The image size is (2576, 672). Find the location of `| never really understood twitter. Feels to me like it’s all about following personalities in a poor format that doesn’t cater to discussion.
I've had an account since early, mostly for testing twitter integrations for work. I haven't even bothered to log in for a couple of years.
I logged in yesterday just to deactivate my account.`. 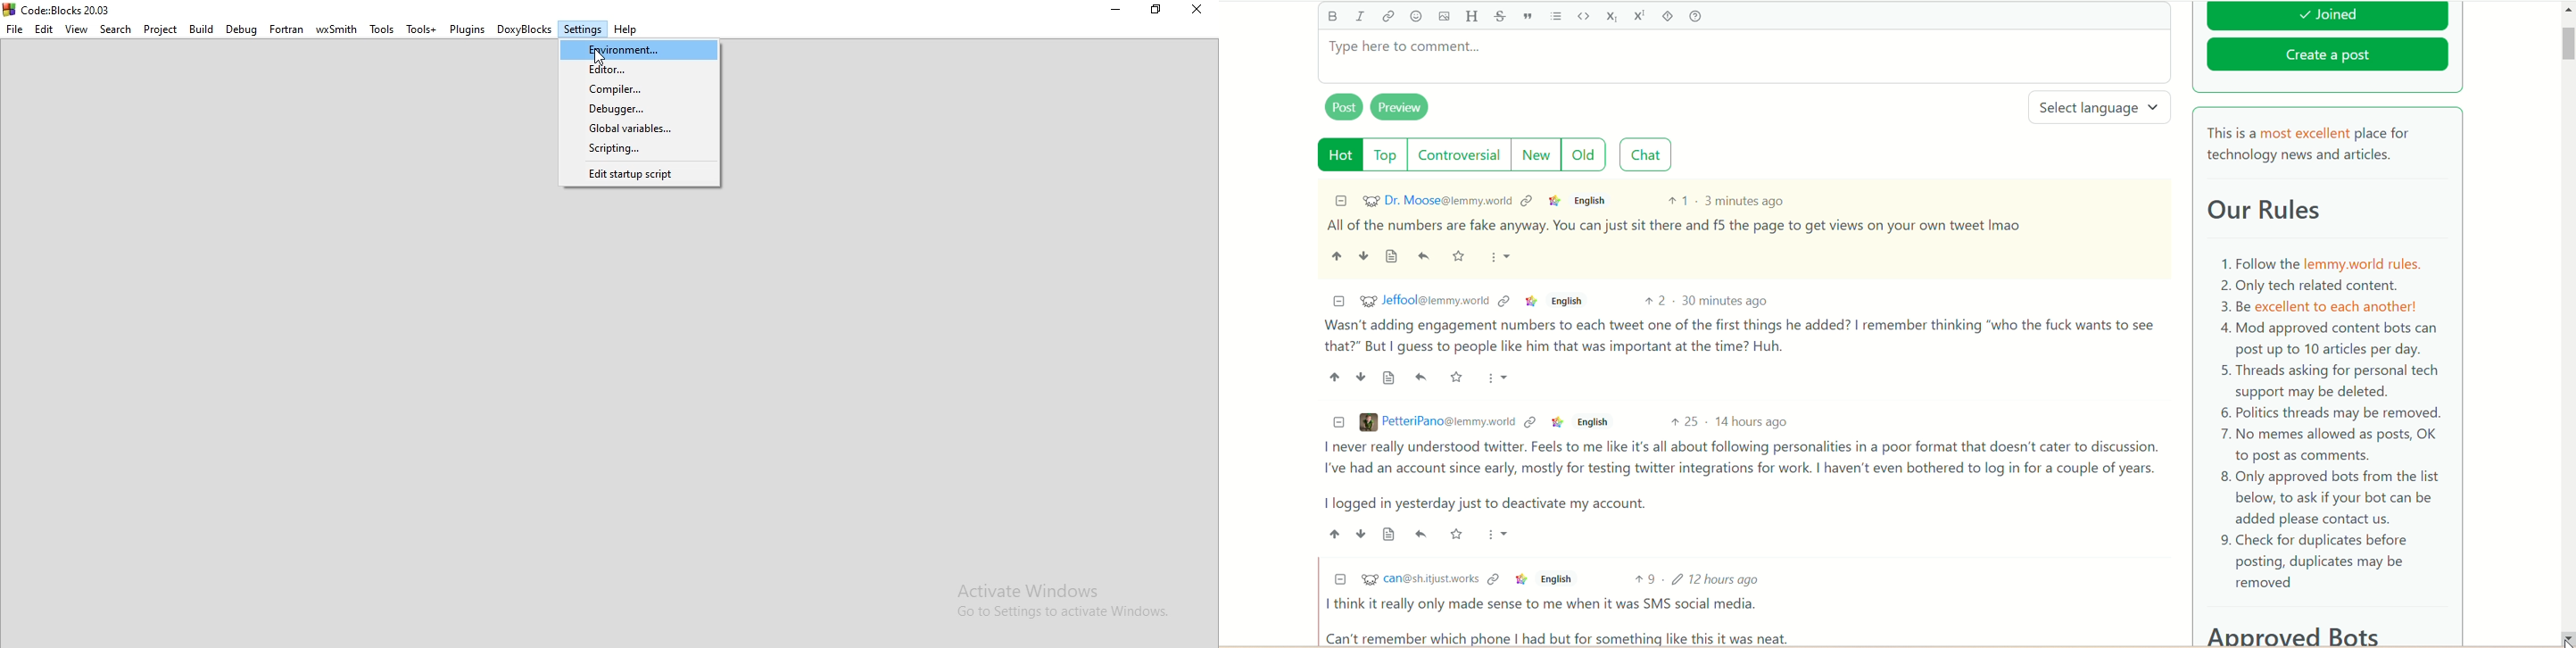

| never really understood twitter. Feels to me like it’s all about following personalities in a poor format that doesn’t cater to discussion.
I've had an account since early, mostly for testing twitter integrations for work. I haven't even bothered to log in for a couple of years.
I logged in yesterday just to deactivate my account. is located at coordinates (1737, 476).